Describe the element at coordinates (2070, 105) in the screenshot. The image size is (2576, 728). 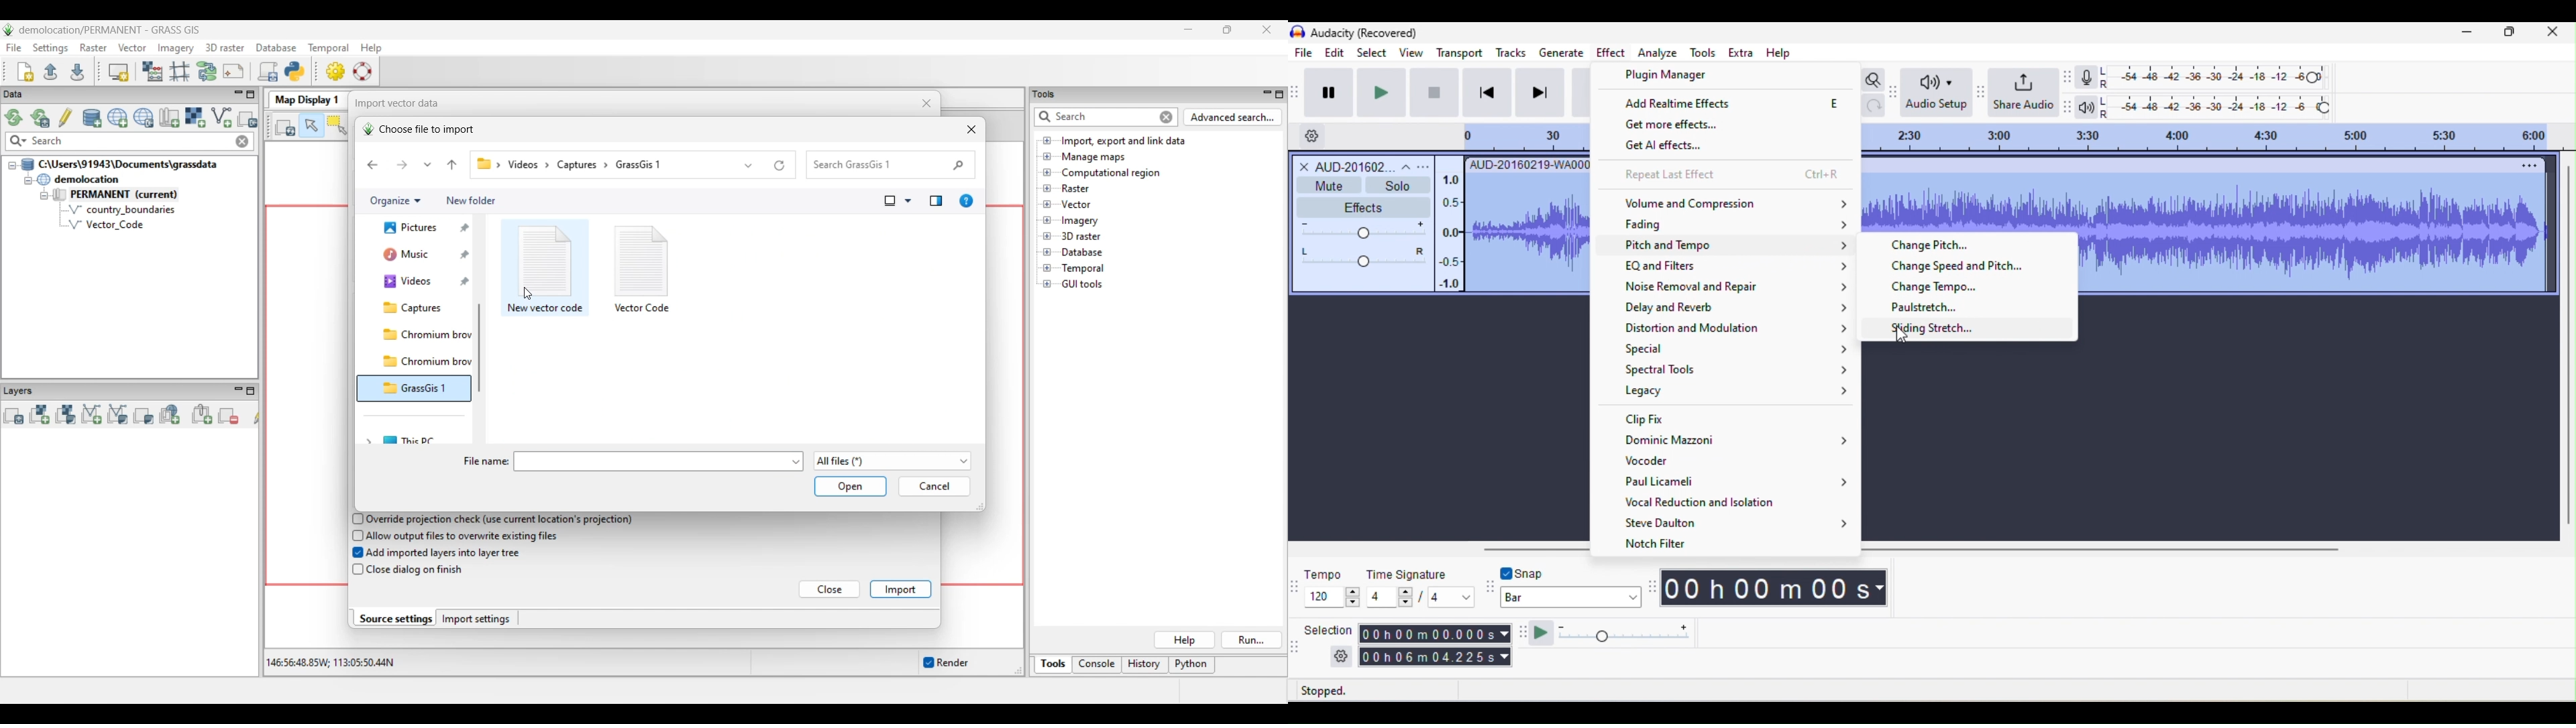
I see `audacity playback meter toolbar` at that location.